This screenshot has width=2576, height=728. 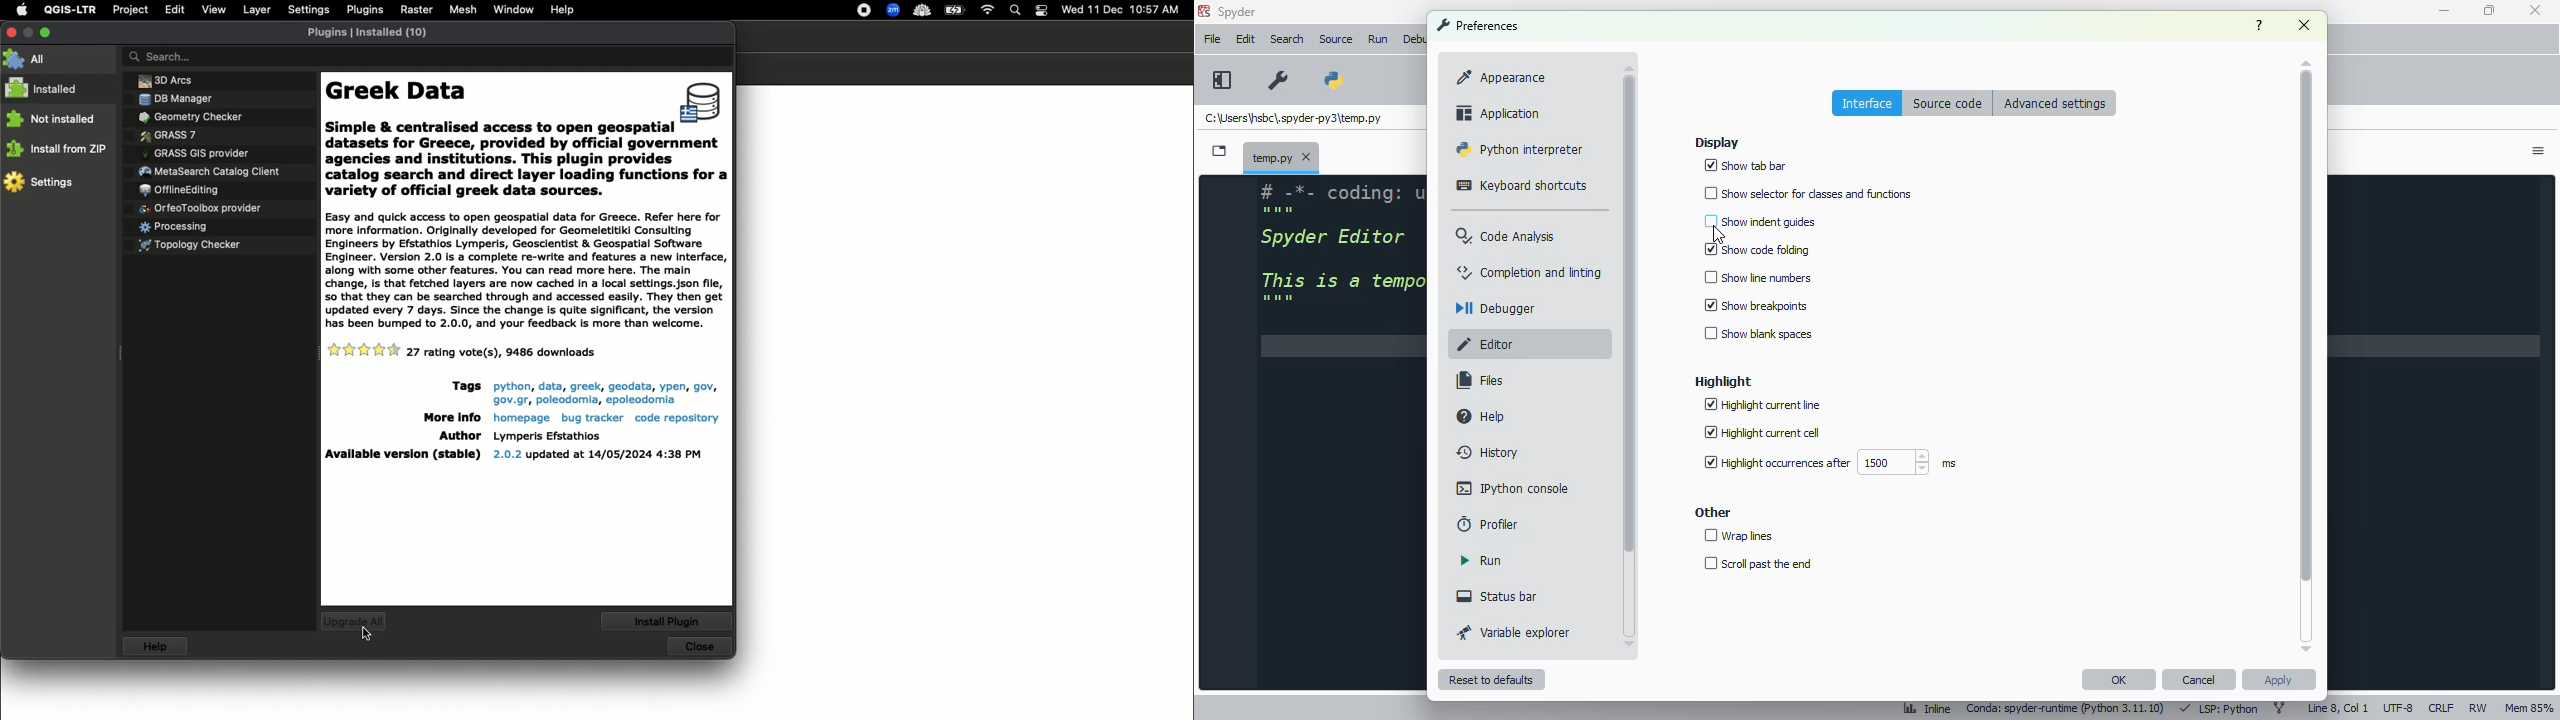 I want to click on minimize, so click(x=2446, y=11).